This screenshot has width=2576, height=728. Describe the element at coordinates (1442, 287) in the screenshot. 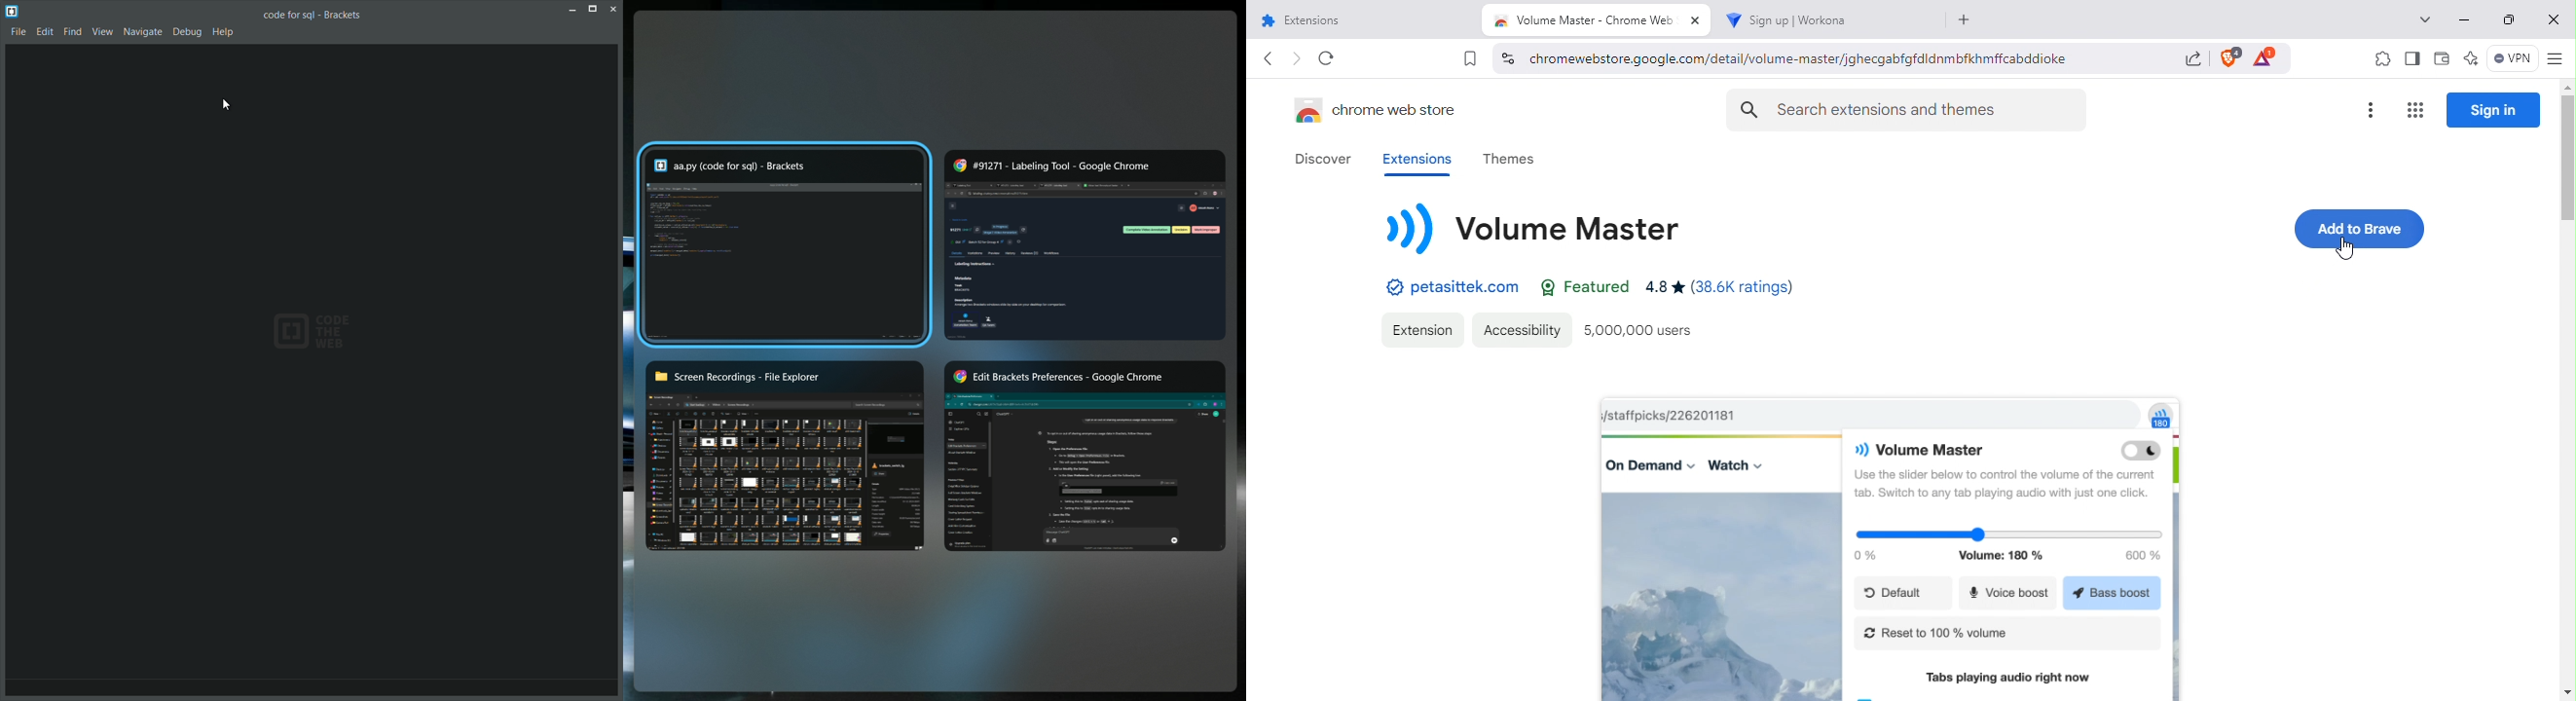

I see `Website link` at that location.